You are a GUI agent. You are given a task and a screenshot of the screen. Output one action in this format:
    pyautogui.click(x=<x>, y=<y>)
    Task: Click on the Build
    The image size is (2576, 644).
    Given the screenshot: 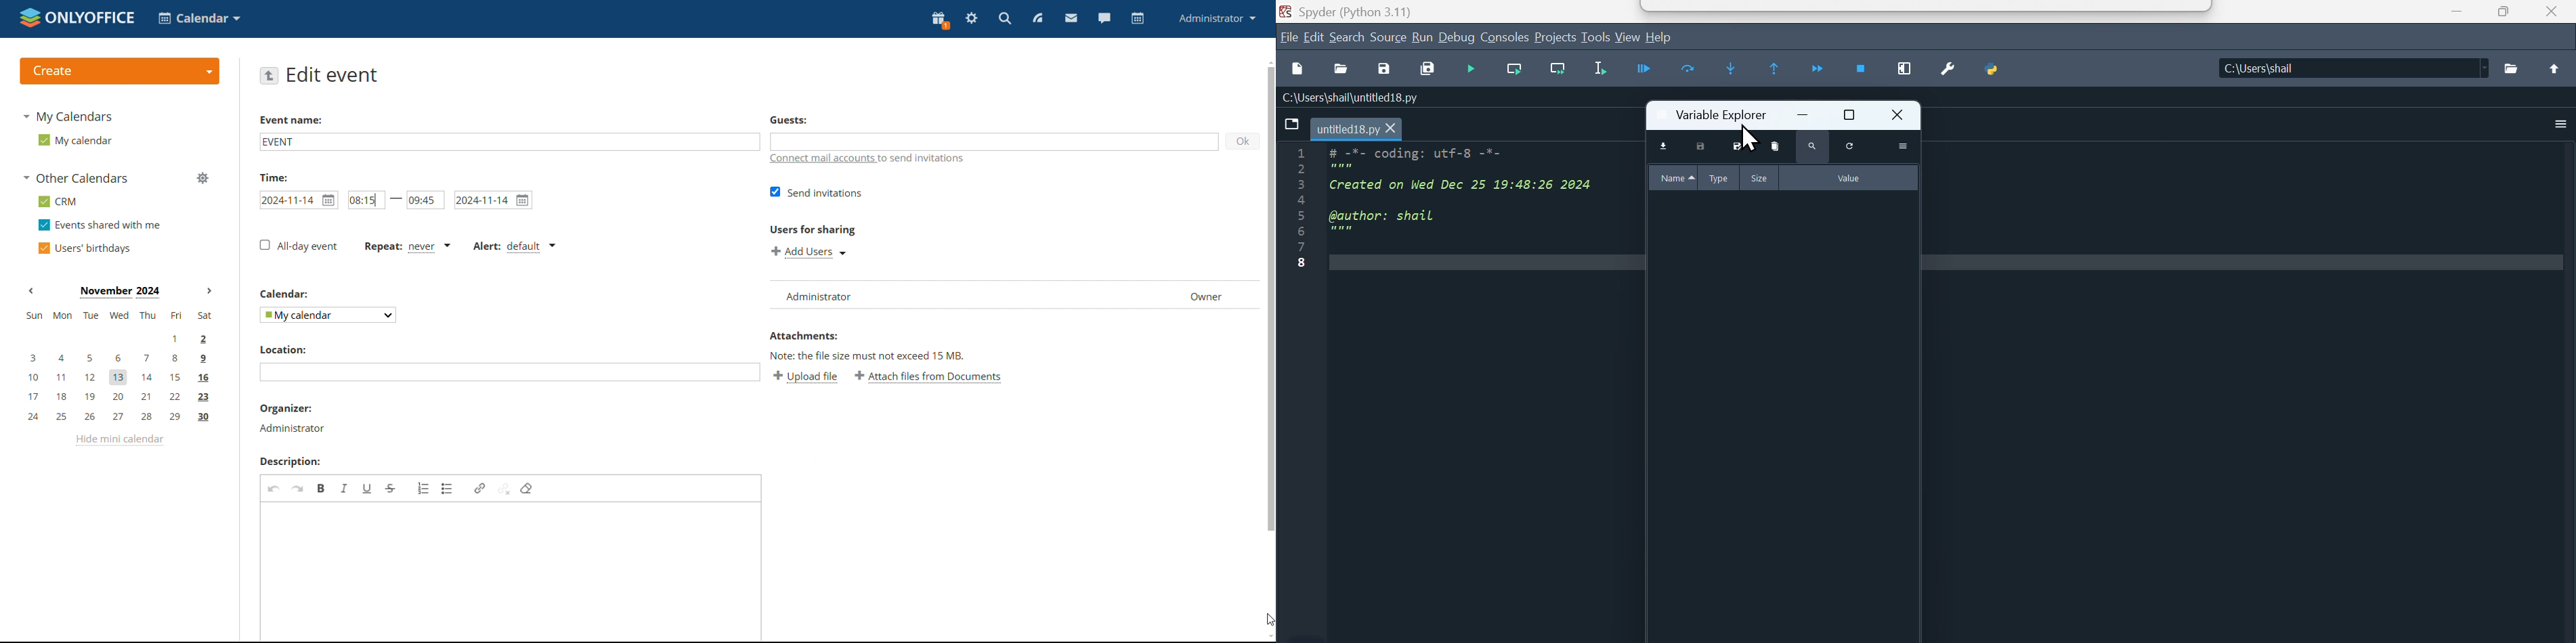 What is the action you would take?
    pyautogui.click(x=1421, y=38)
    